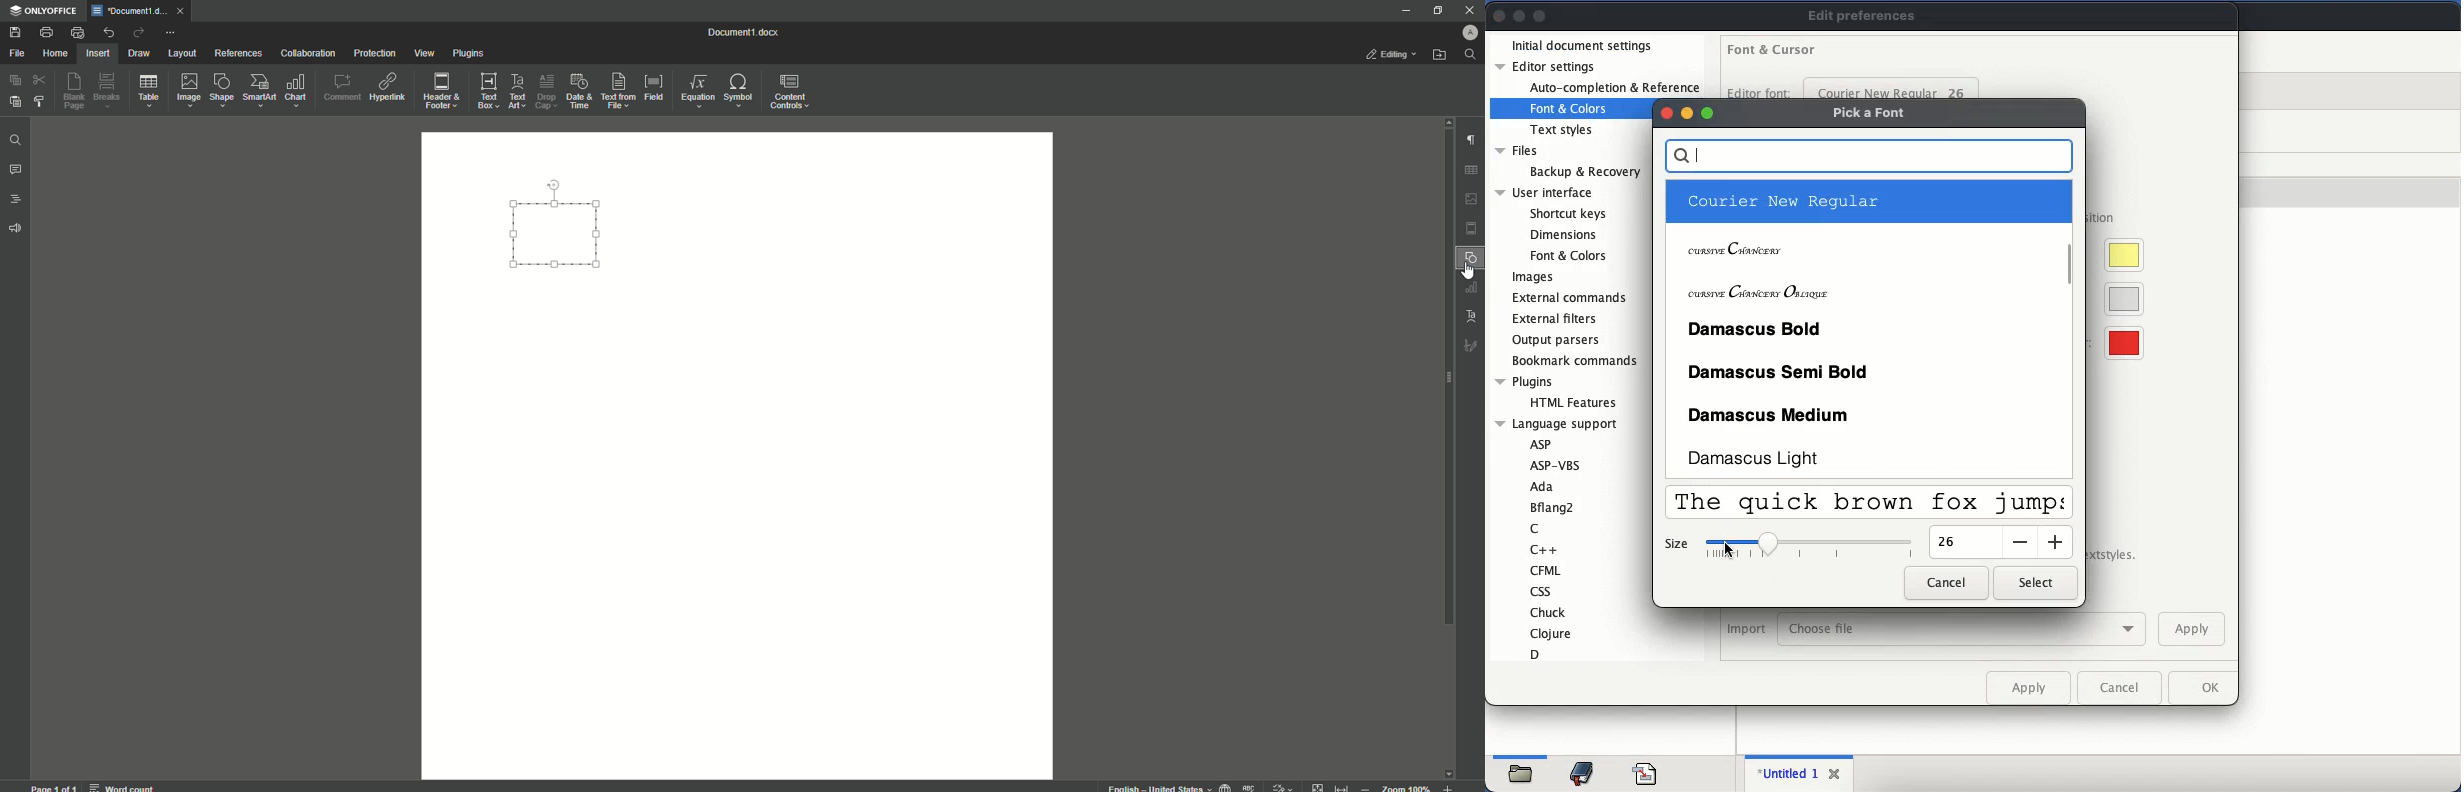 This screenshot has width=2464, height=812. Describe the element at coordinates (169, 34) in the screenshot. I see `More Actions` at that location.